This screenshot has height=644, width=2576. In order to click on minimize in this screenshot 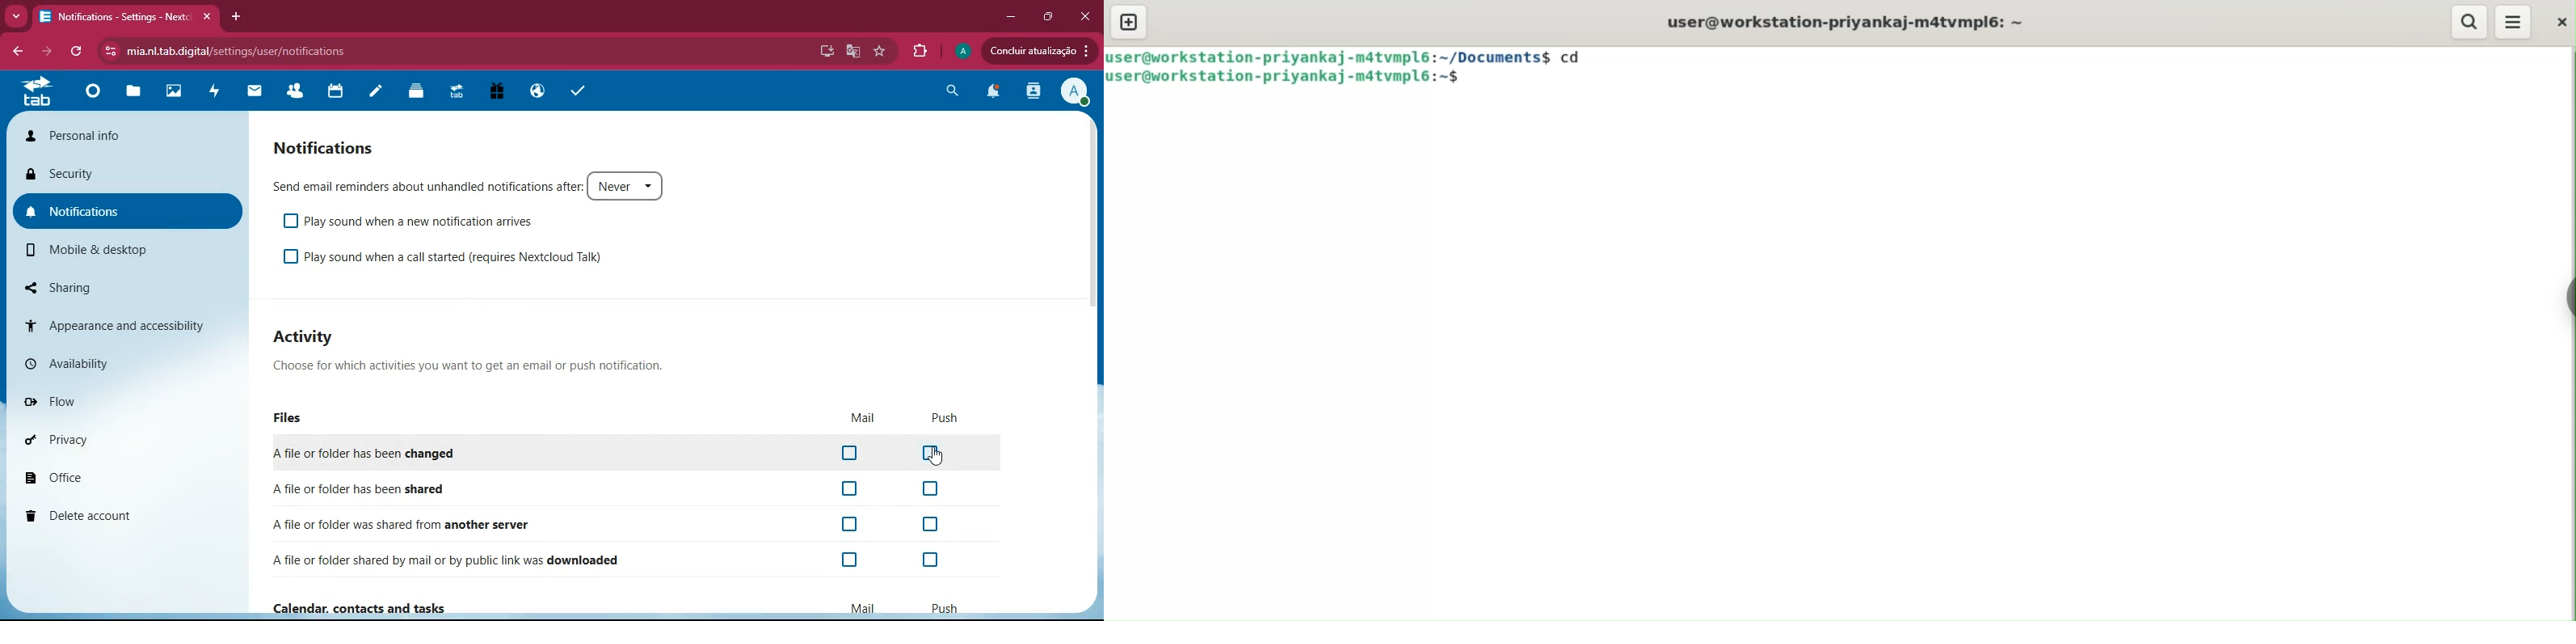, I will do `click(1010, 15)`.